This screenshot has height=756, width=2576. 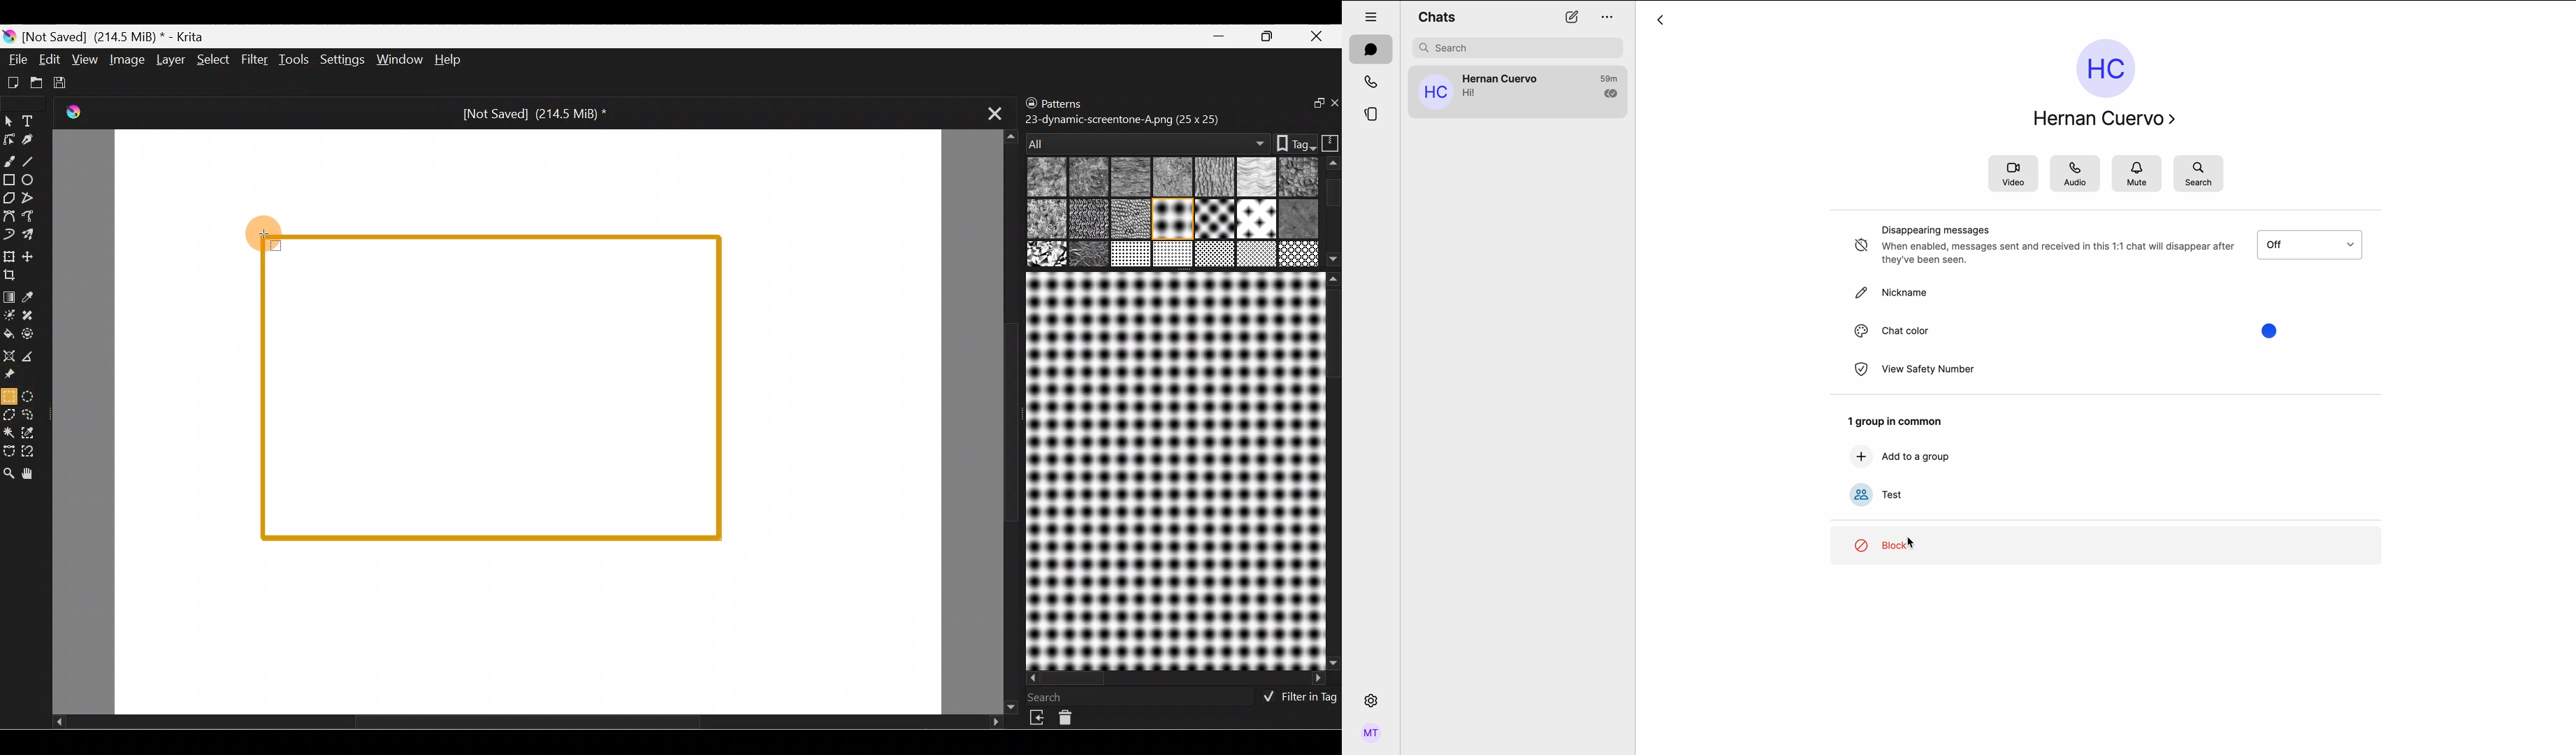 I want to click on stories, so click(x=1372, y=115).